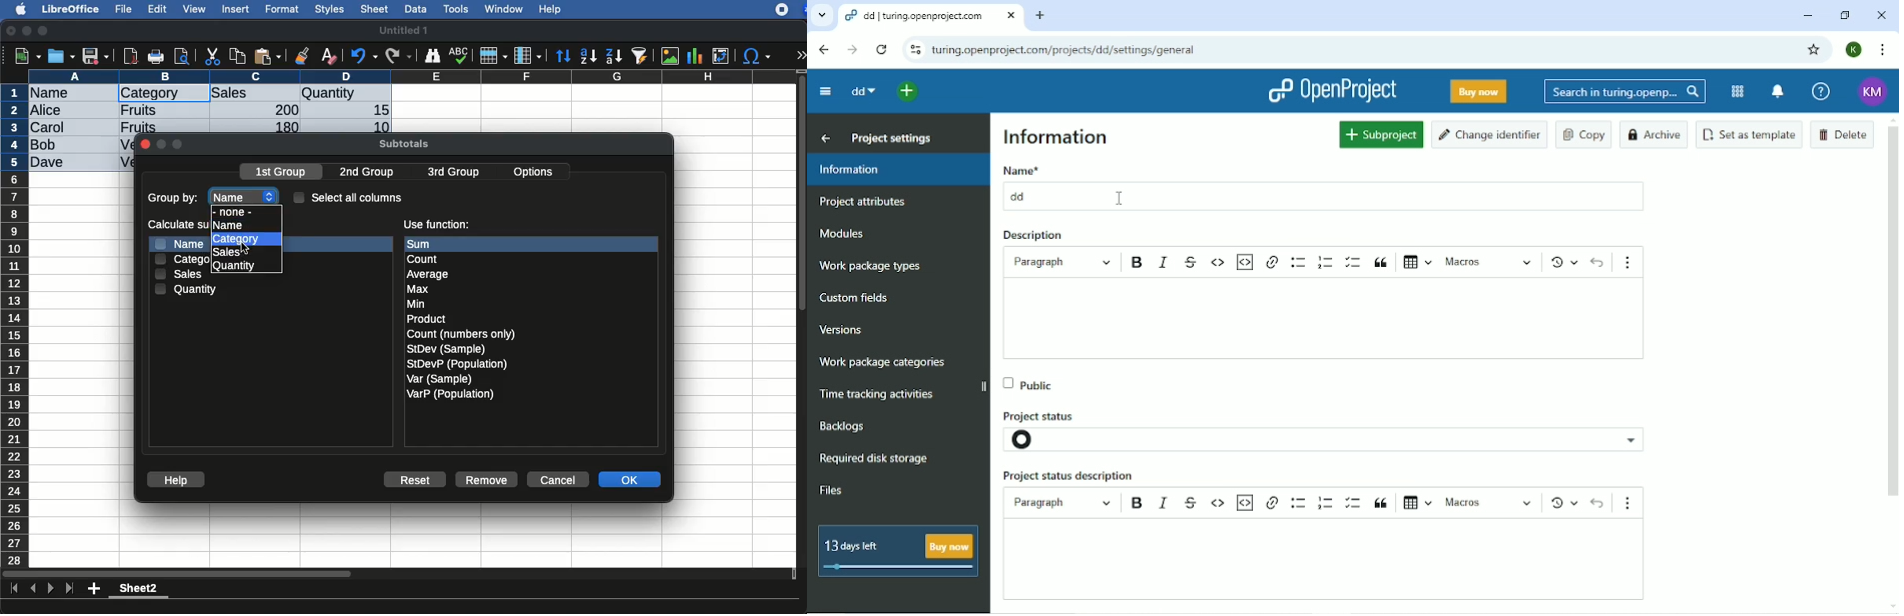  What do you see at coordinates (44, 146) in the screenshot?
I see `Bob` at bounding box center [44, 146].